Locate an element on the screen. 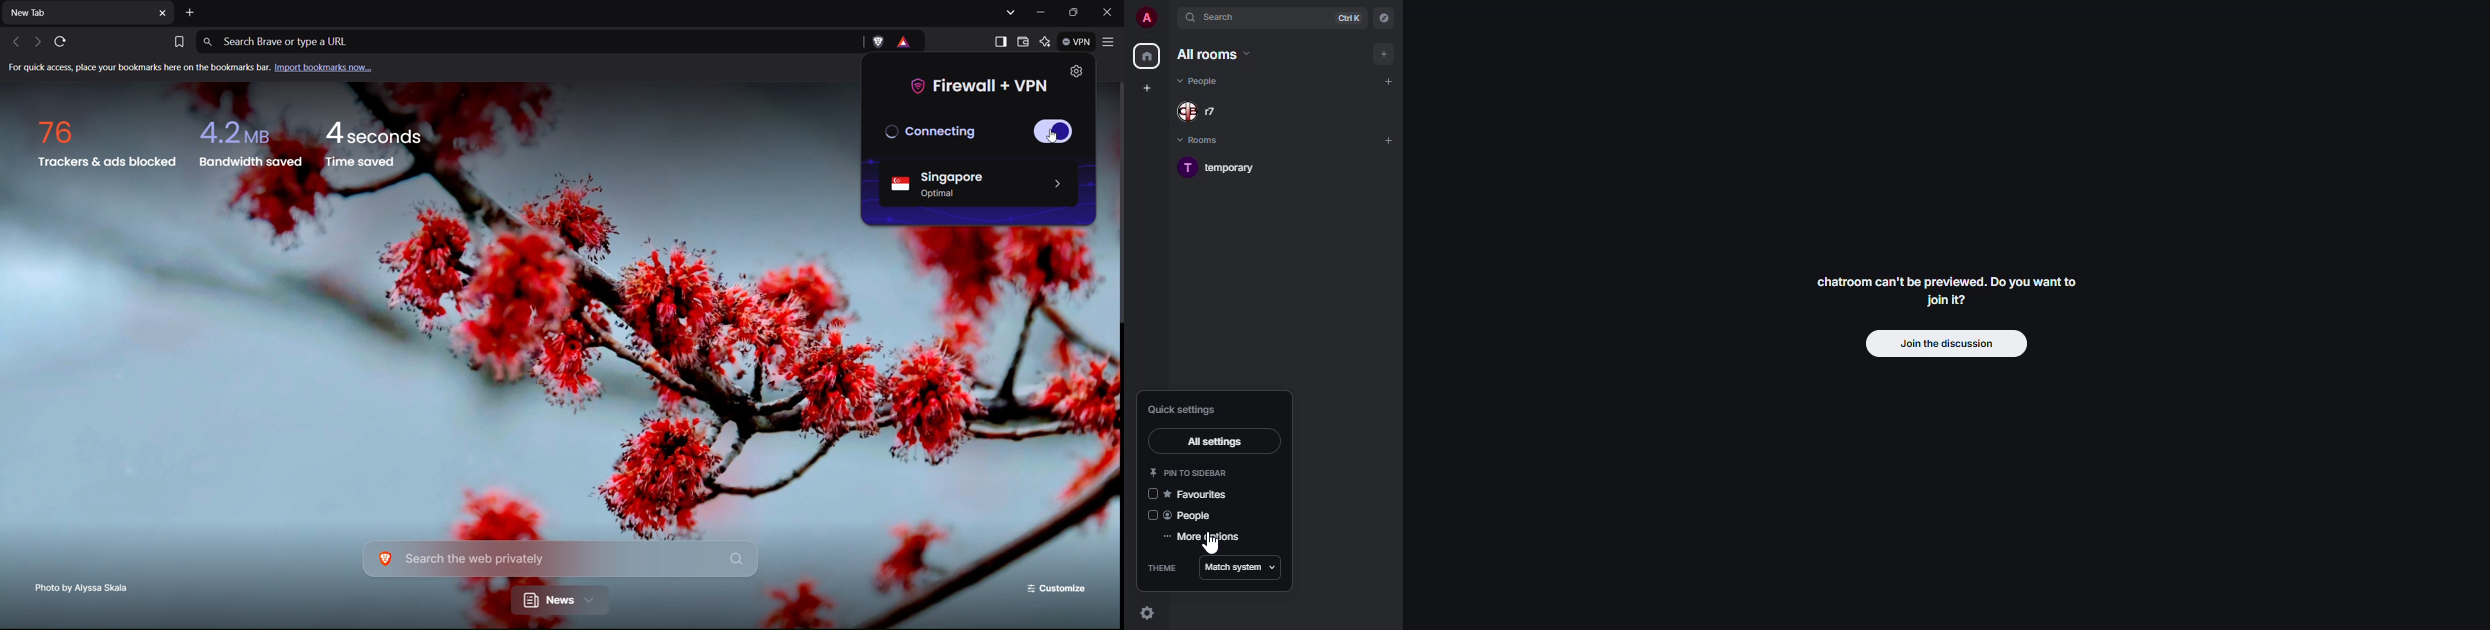  quick settings is located at coordinates (1190, 409).